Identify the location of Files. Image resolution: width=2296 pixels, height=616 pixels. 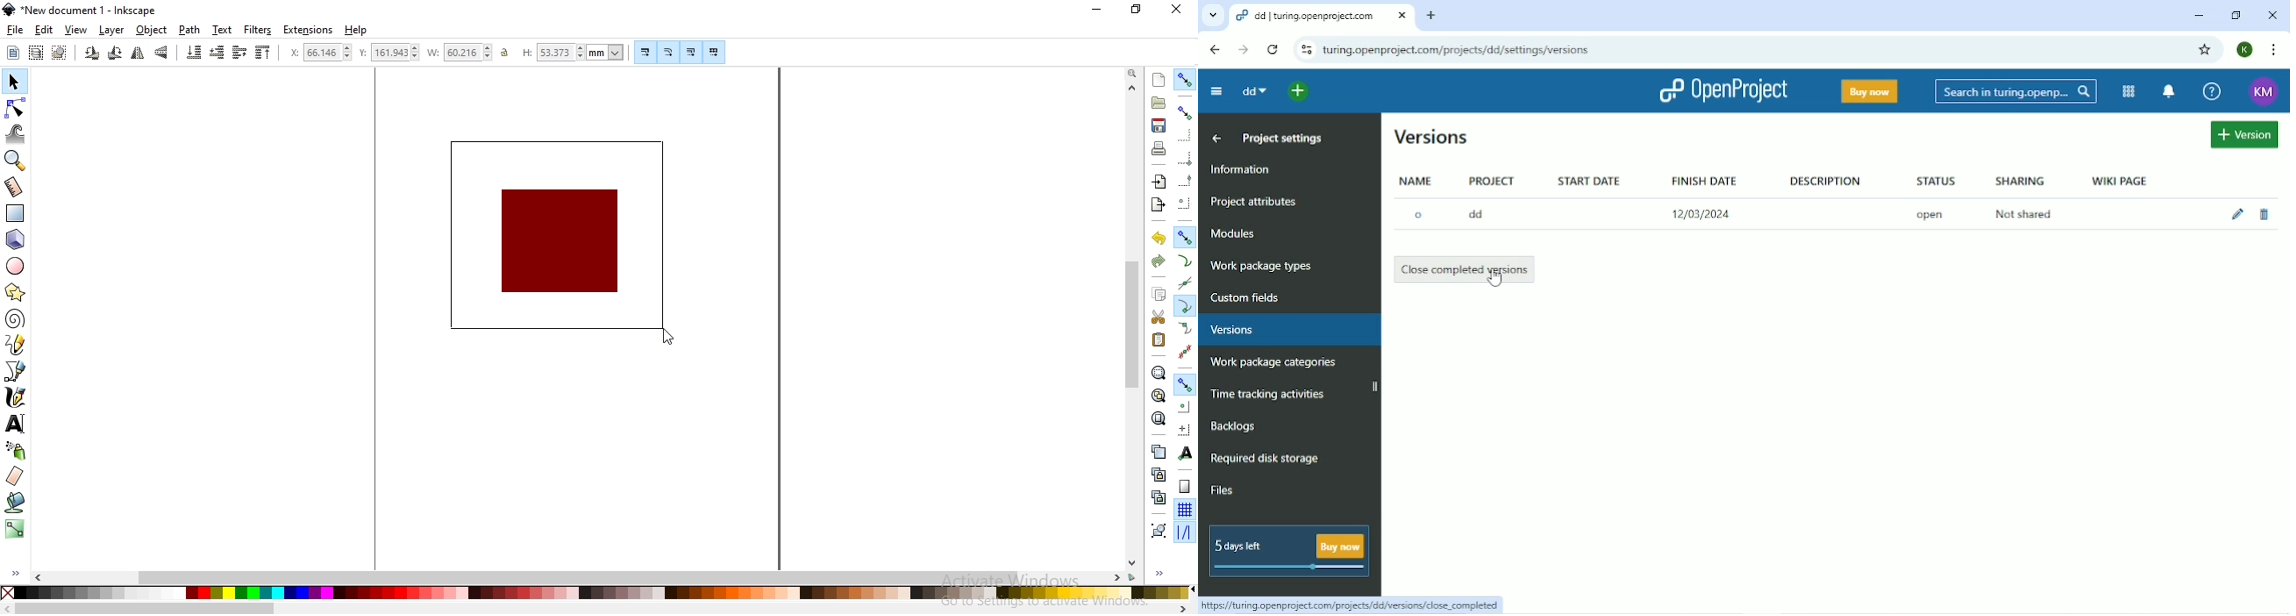
(1226, 489).